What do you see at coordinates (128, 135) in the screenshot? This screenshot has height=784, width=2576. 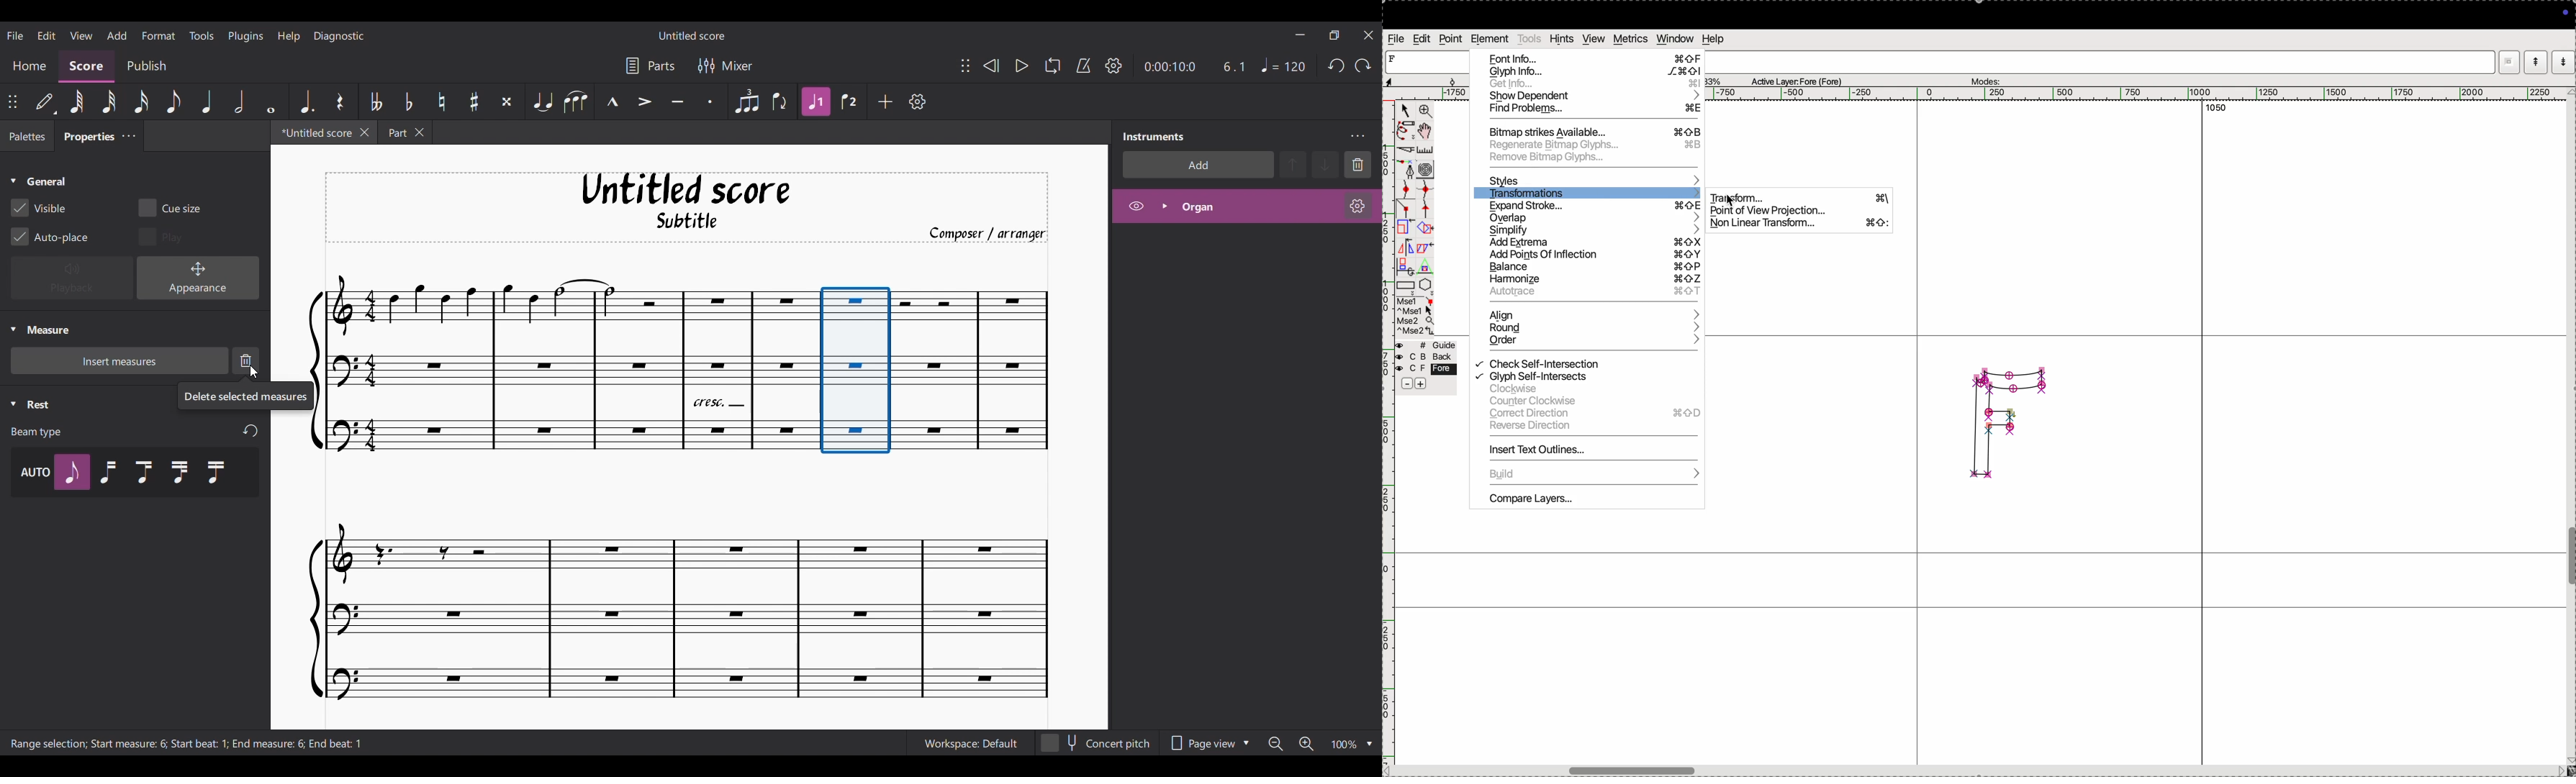 I see `Close/Undock Properties tab` at bounding box center [128, 135].